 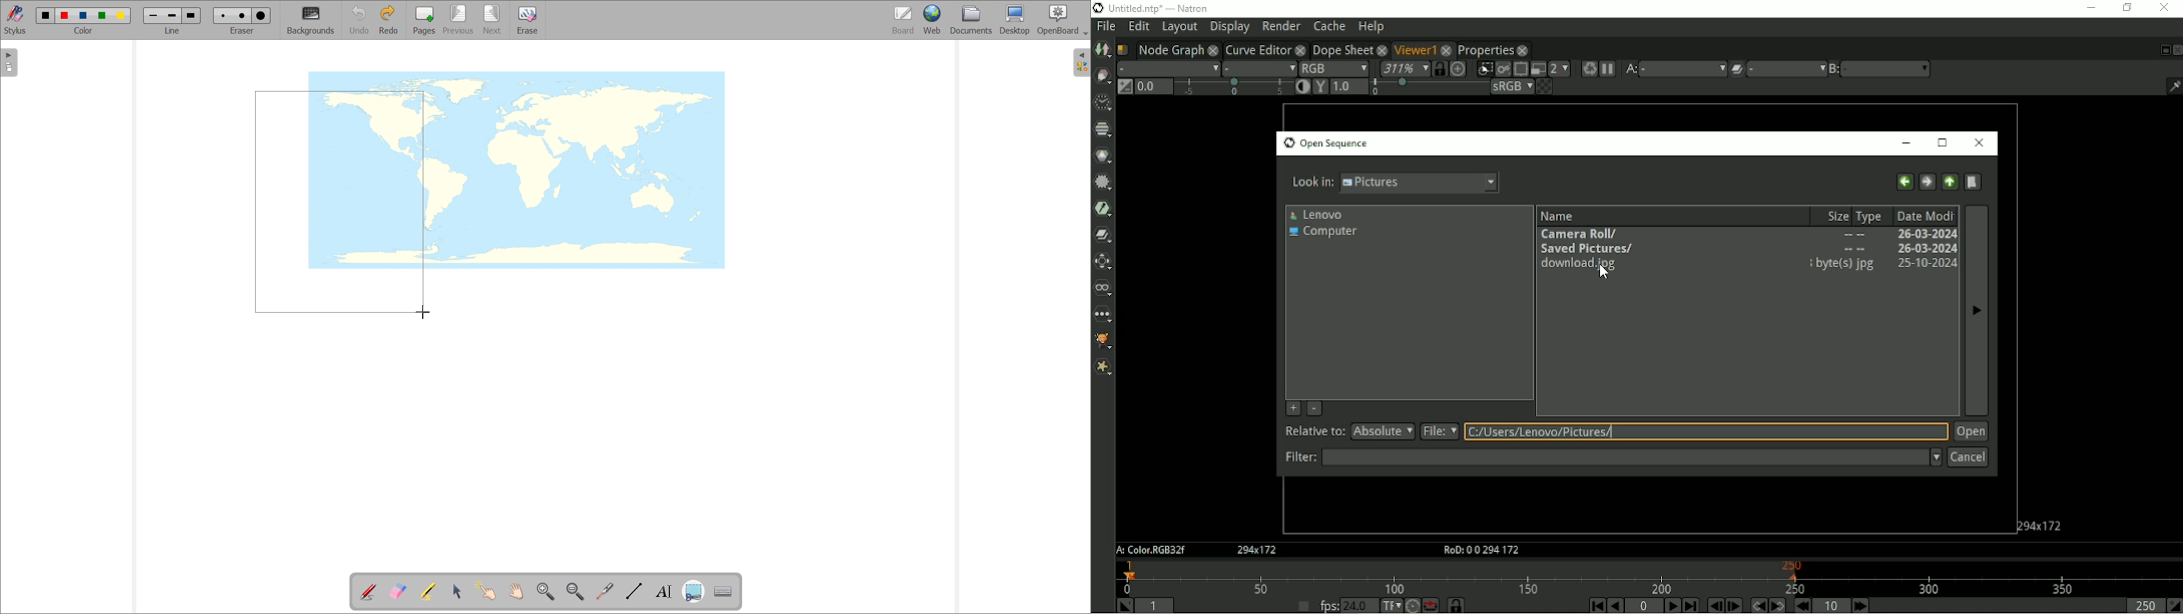 I want to click on web, so click(x=934, y=20).